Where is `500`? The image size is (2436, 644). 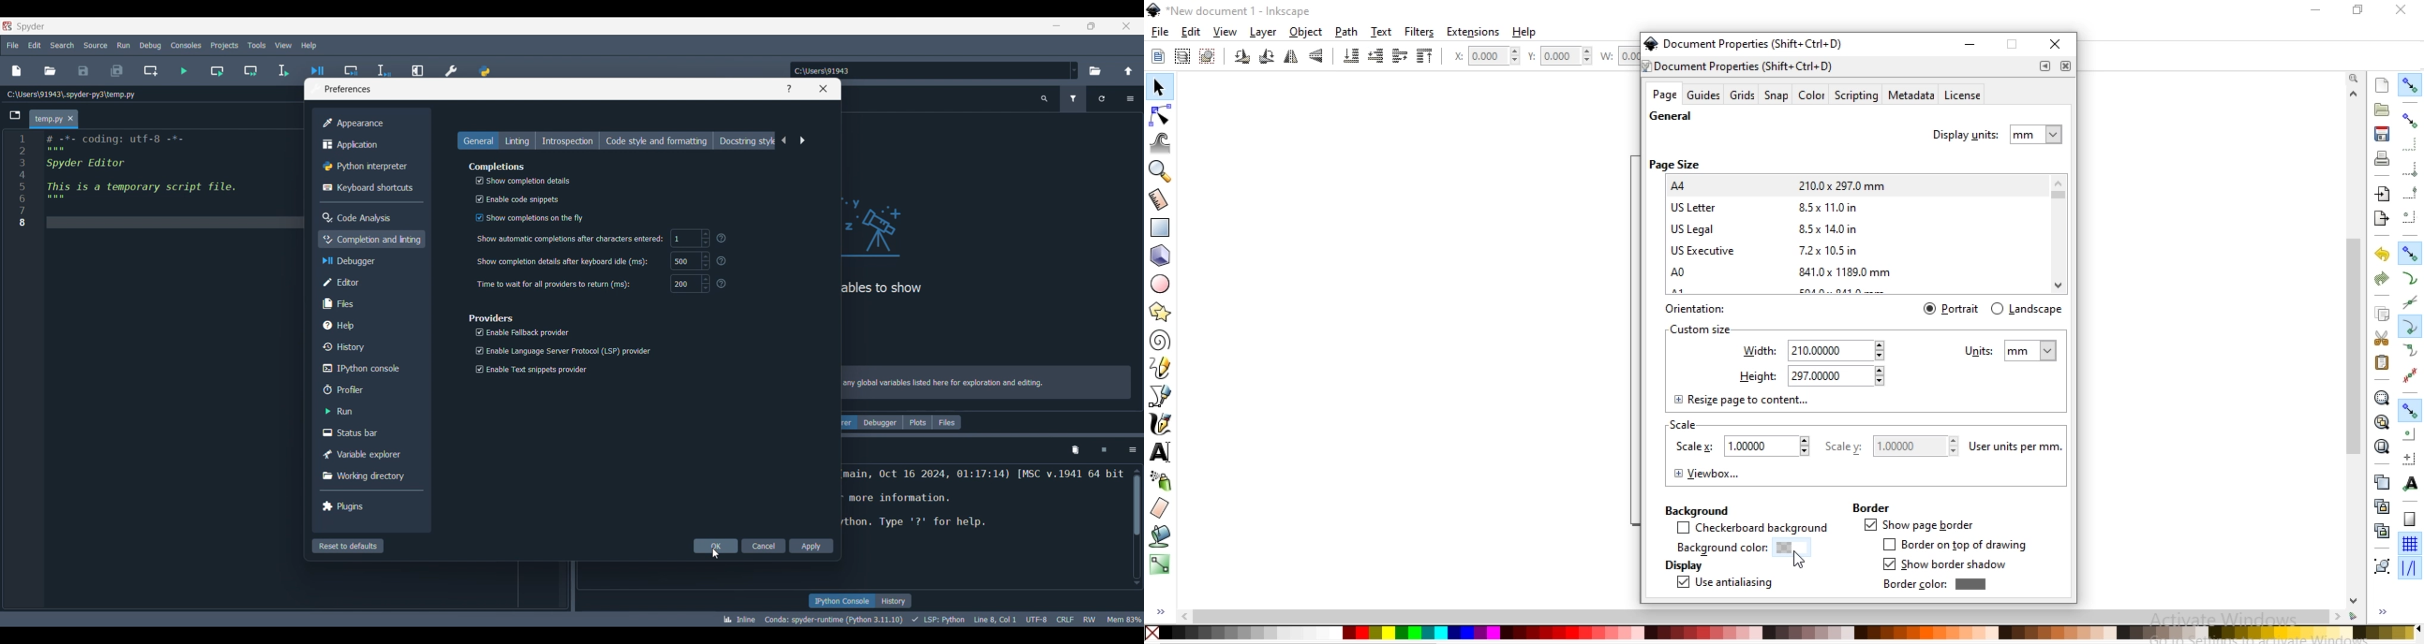
500 is located at coordinates (690, 261).